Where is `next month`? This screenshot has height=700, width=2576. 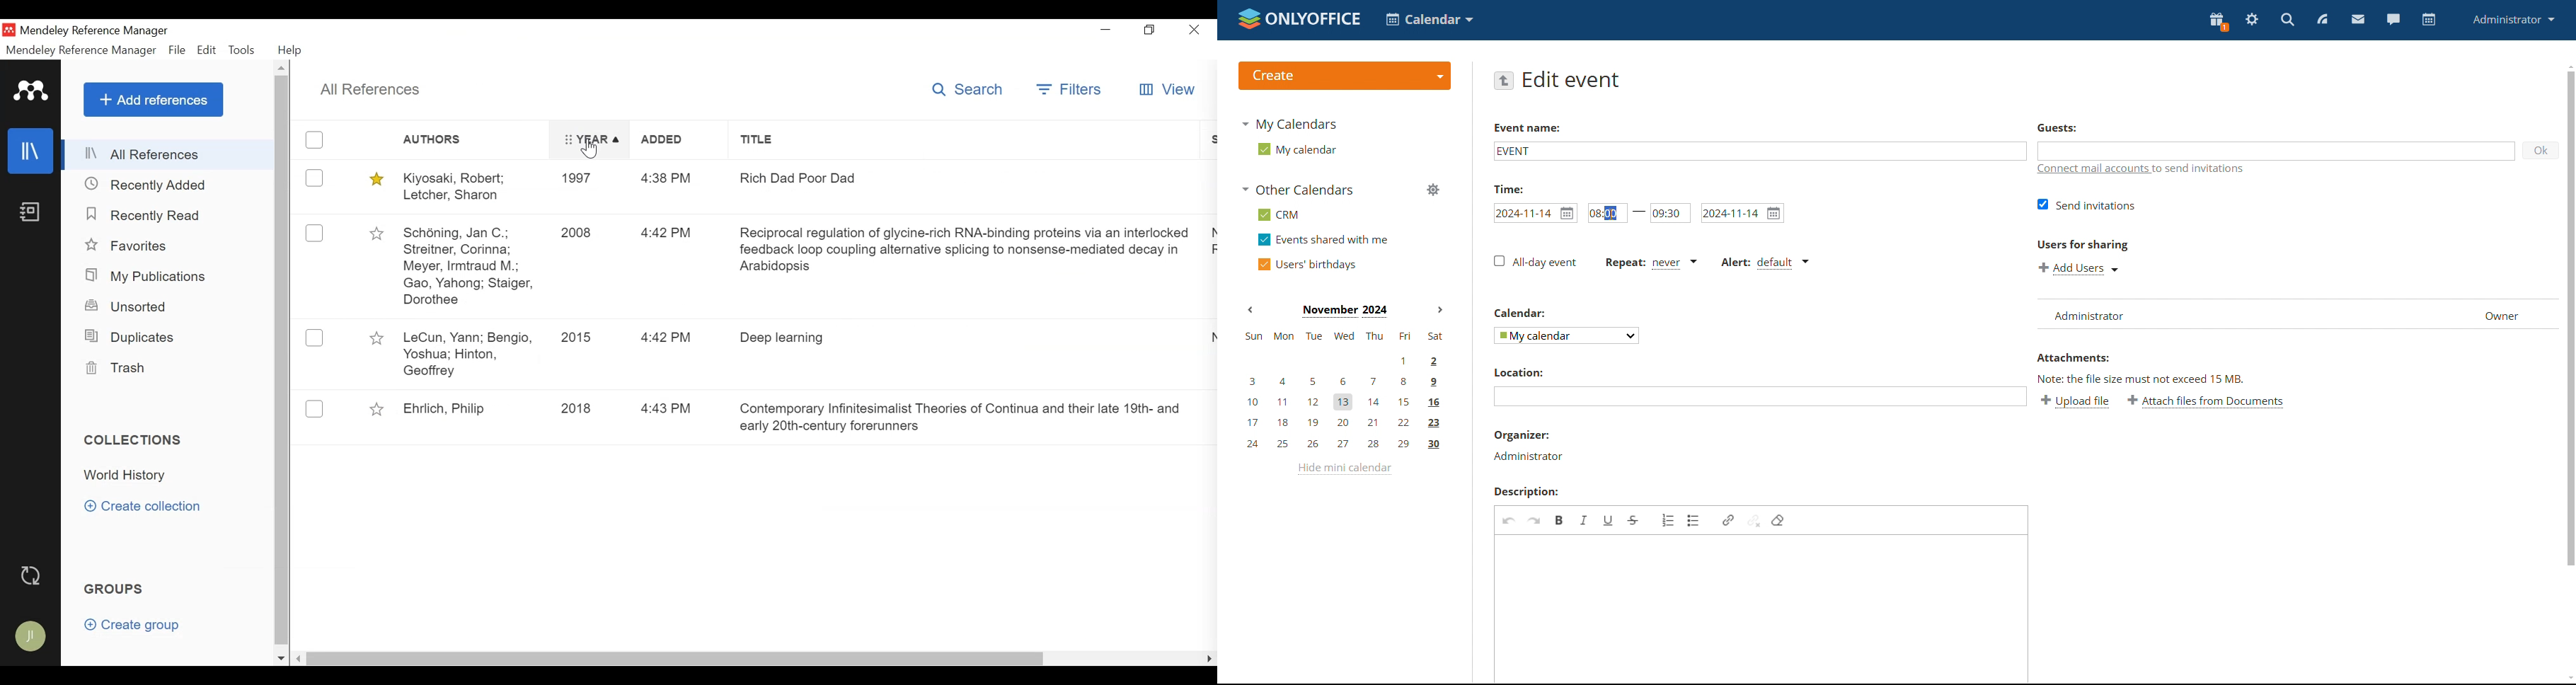 next month is located at coordinates (1440, 310).